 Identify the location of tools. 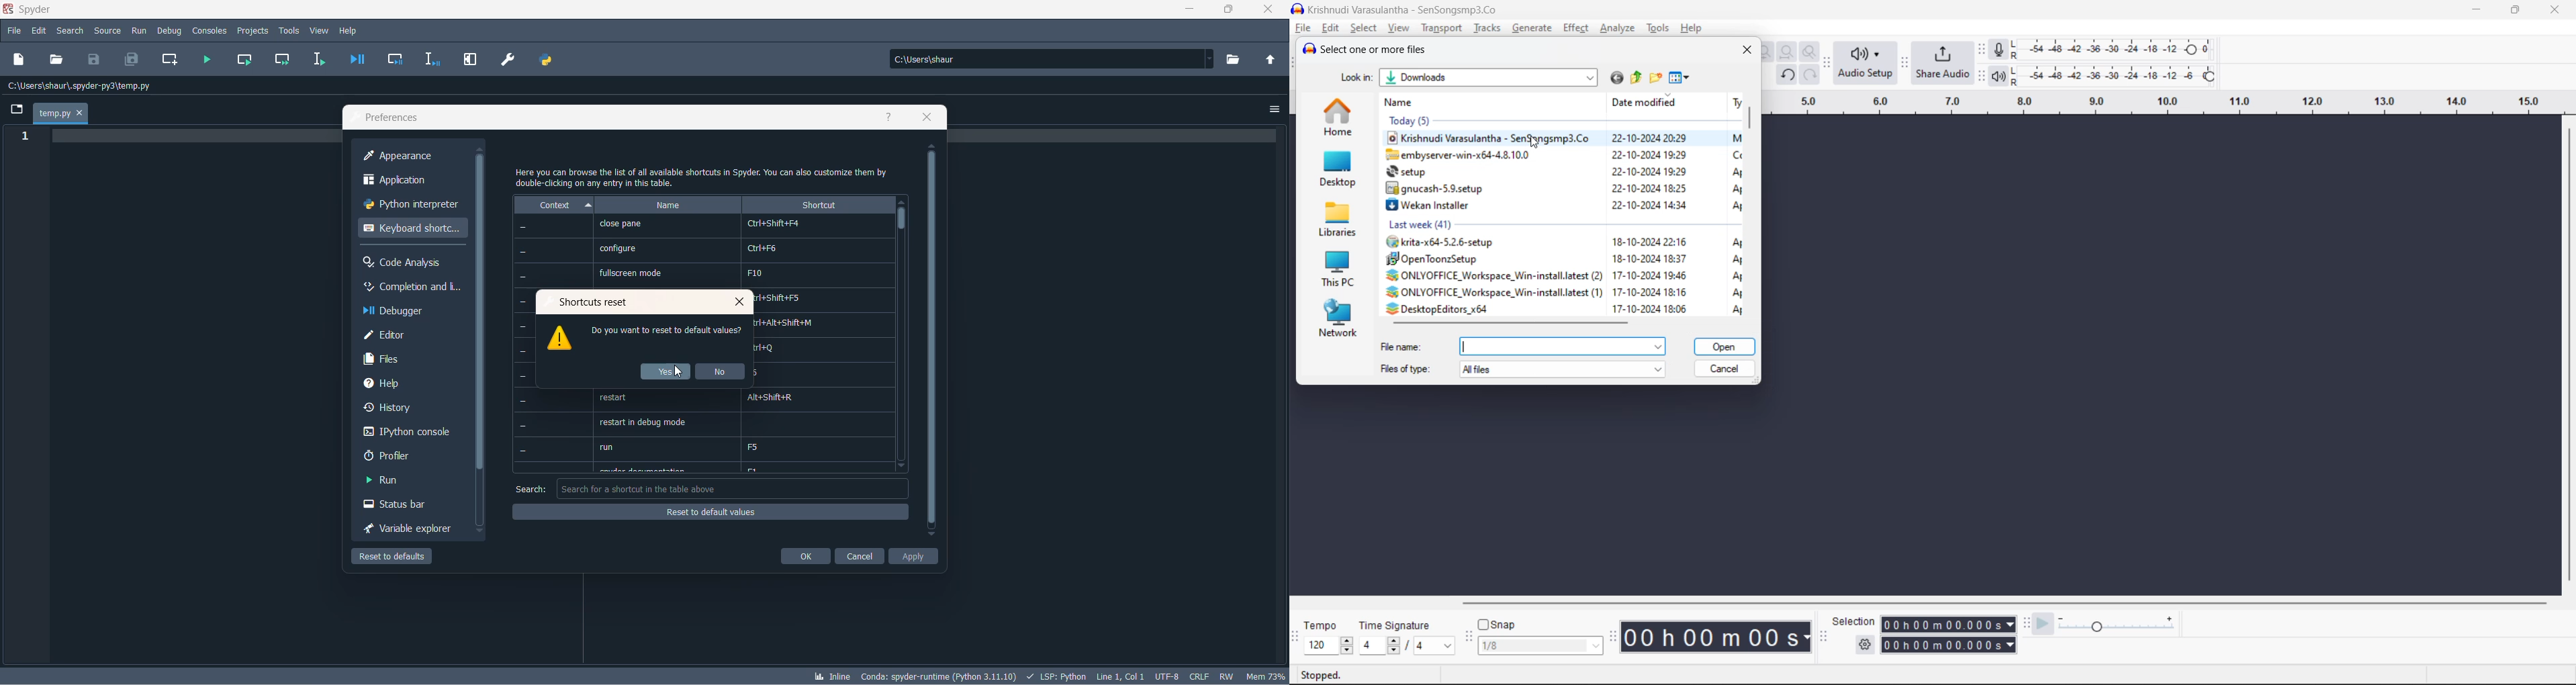
(289, 30).